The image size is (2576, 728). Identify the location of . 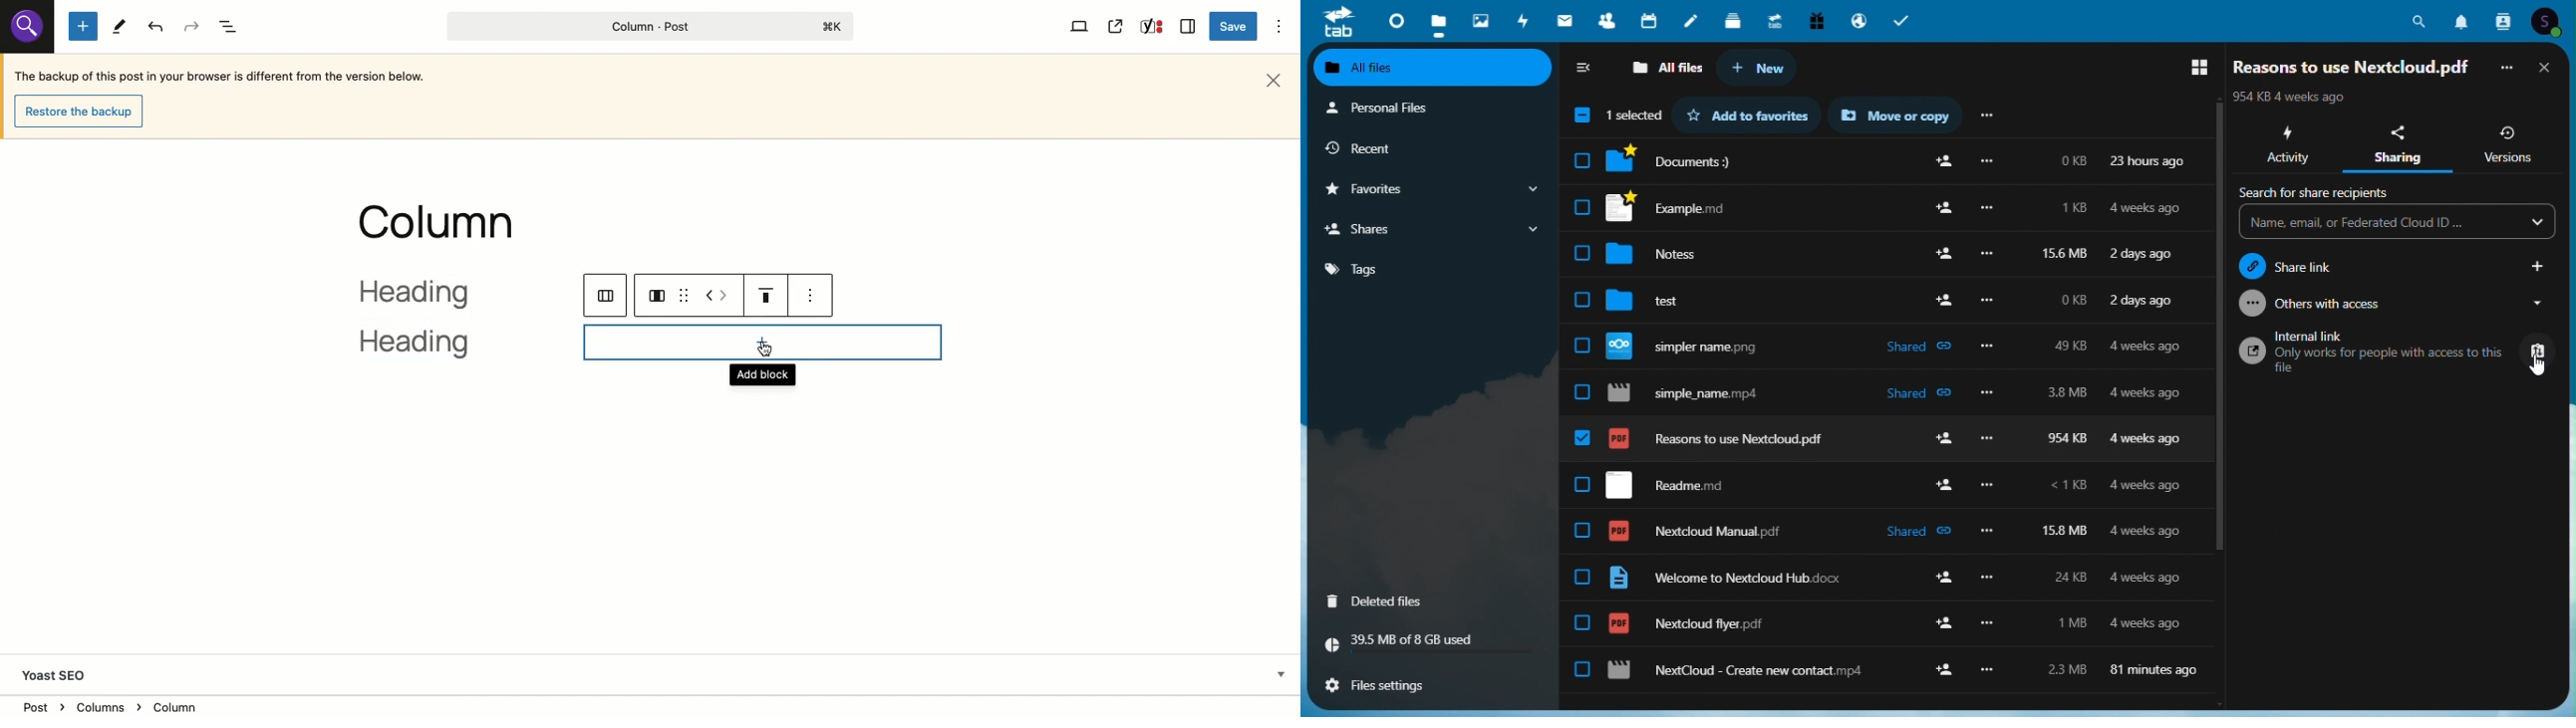
(1990, 483).